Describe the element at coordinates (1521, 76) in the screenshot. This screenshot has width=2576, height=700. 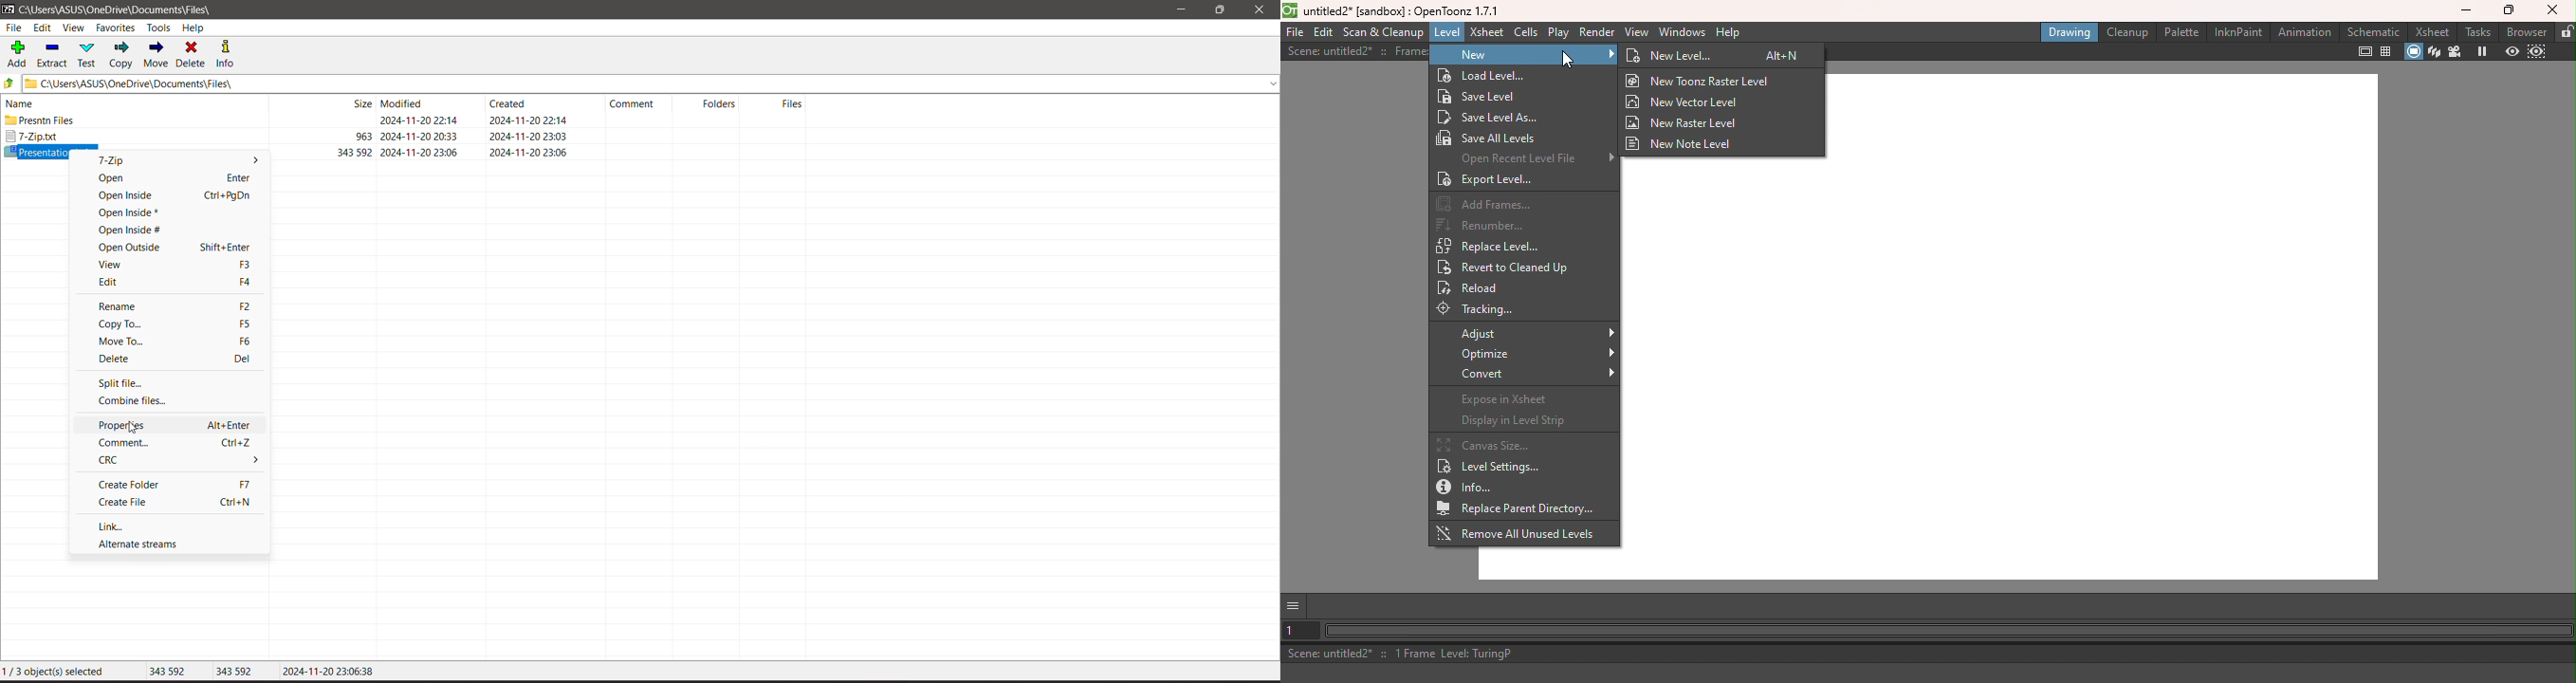
I see `Load level` at that location.